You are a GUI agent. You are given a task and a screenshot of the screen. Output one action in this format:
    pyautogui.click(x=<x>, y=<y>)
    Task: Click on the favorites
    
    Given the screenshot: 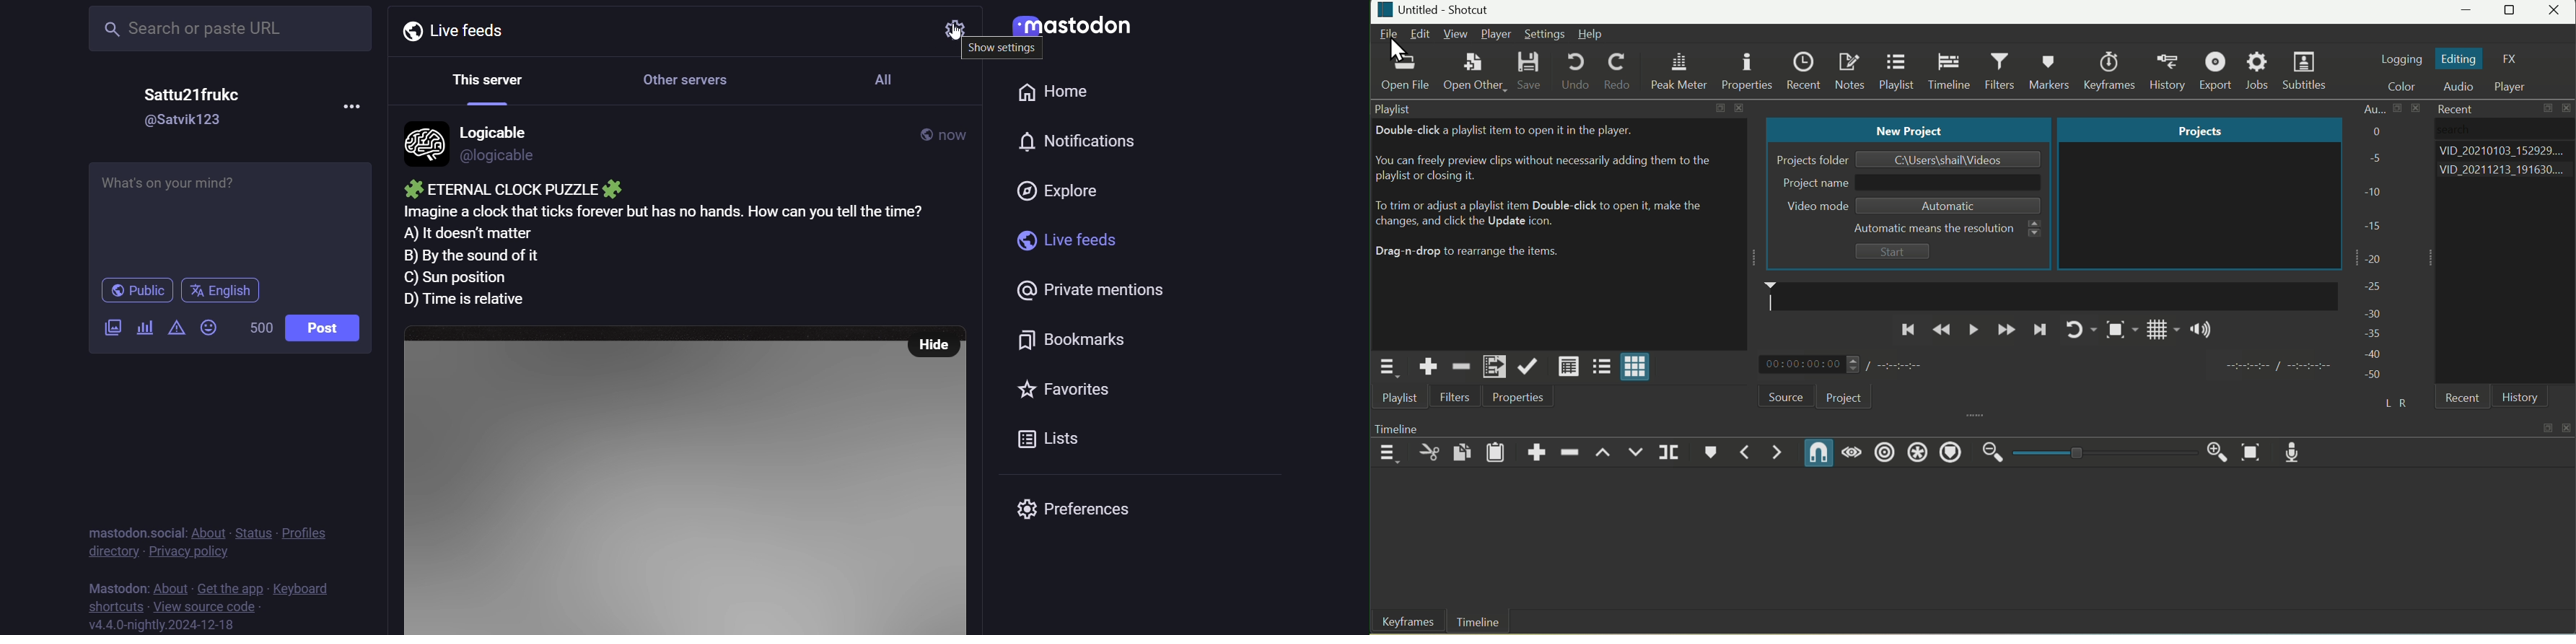 What is the action you would take?
    pyautogui.click(x=1054, y=391)
    